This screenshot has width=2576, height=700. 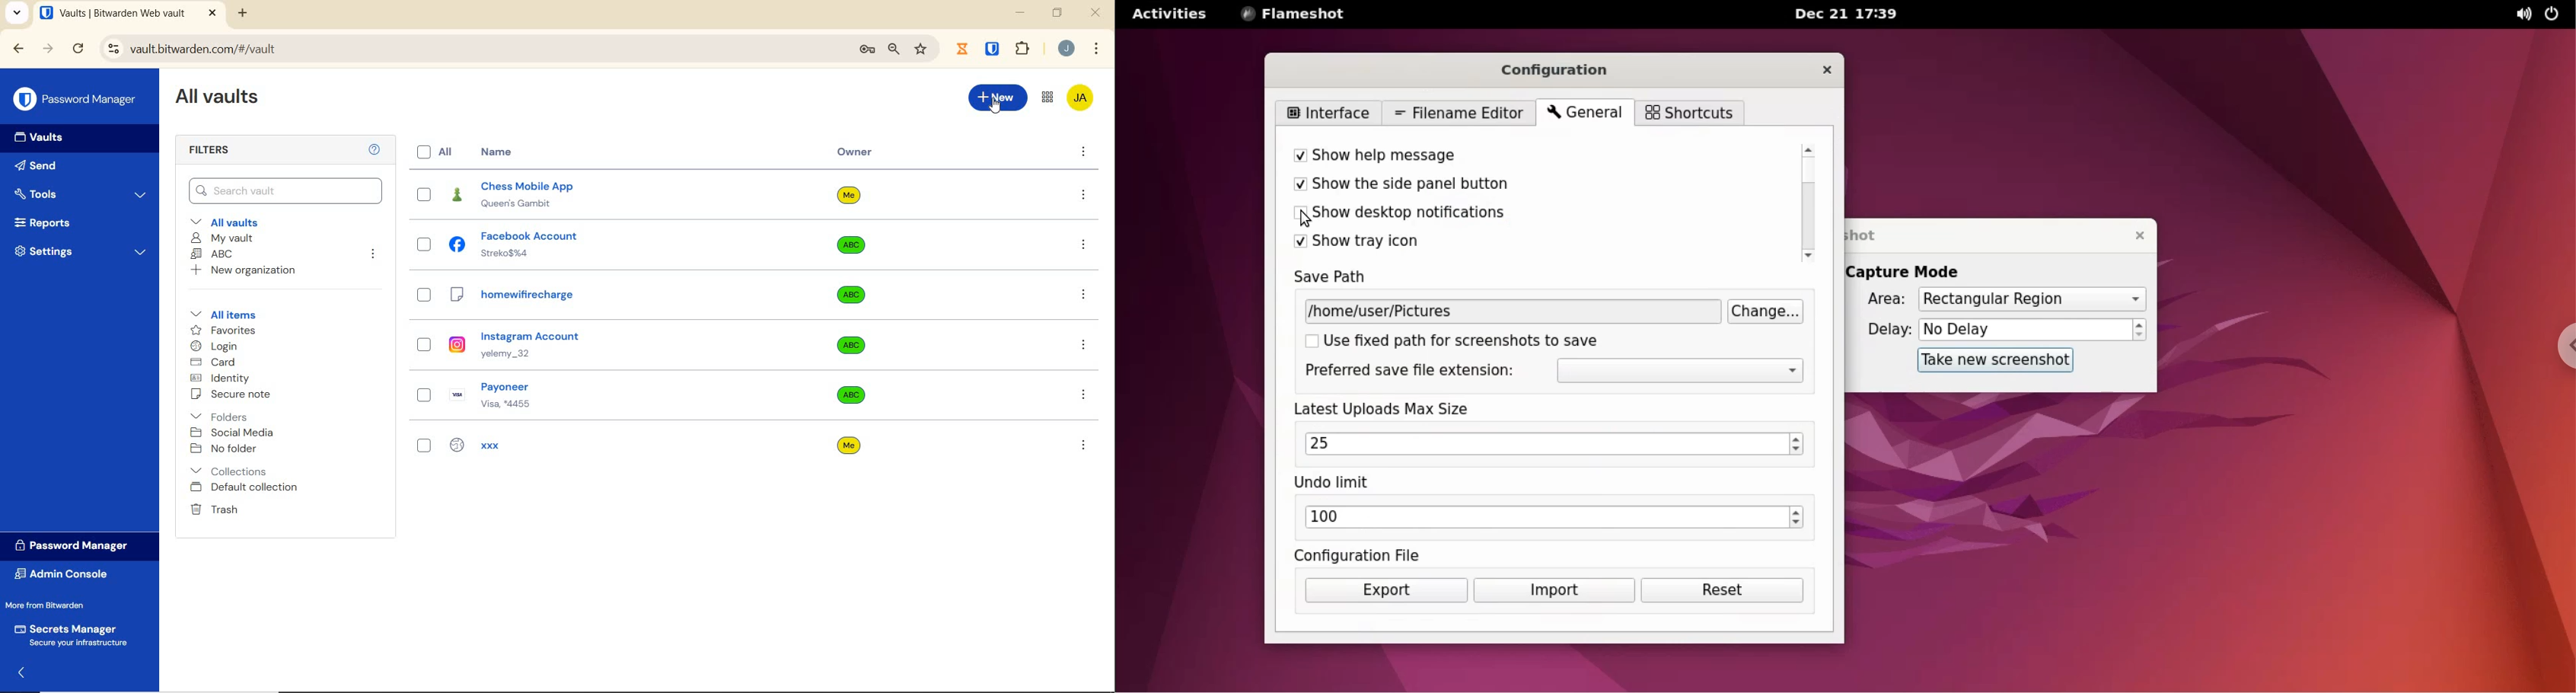 What do you see at coordinates (228, 449) in the screenshot?
I see `No folder` at bounding box center [228, 449].